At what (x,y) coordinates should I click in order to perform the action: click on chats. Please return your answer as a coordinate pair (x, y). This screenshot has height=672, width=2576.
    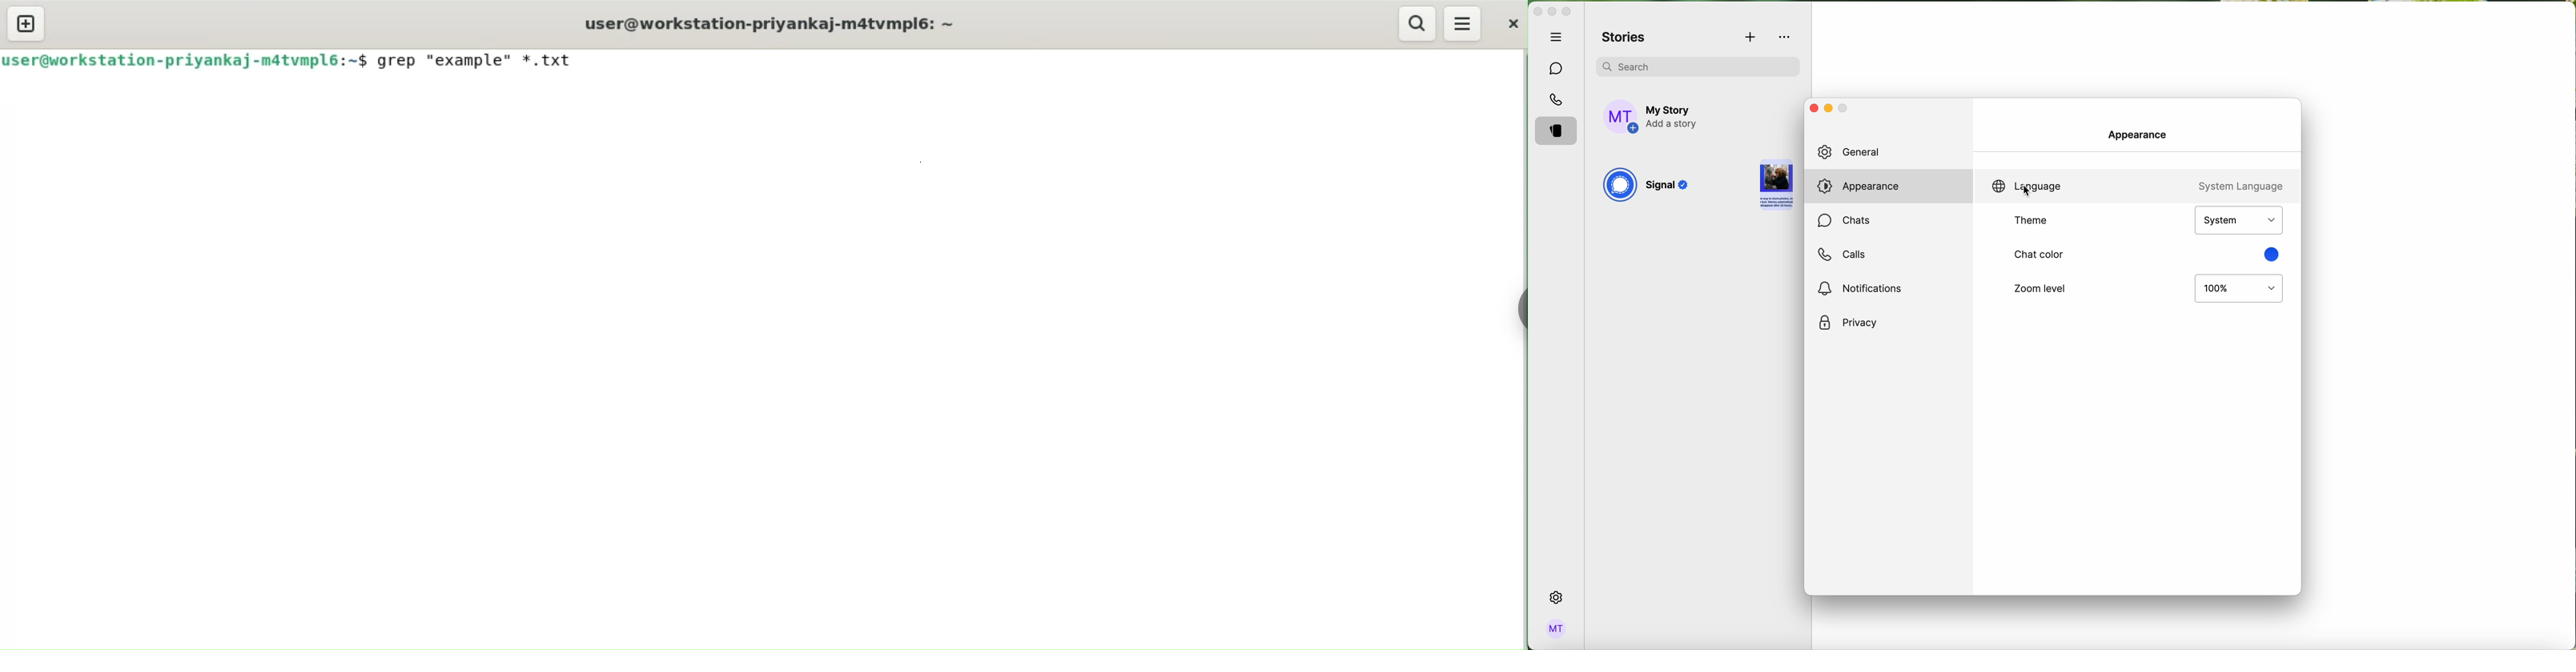
    Looking at the image, I should click on (1844, 222).